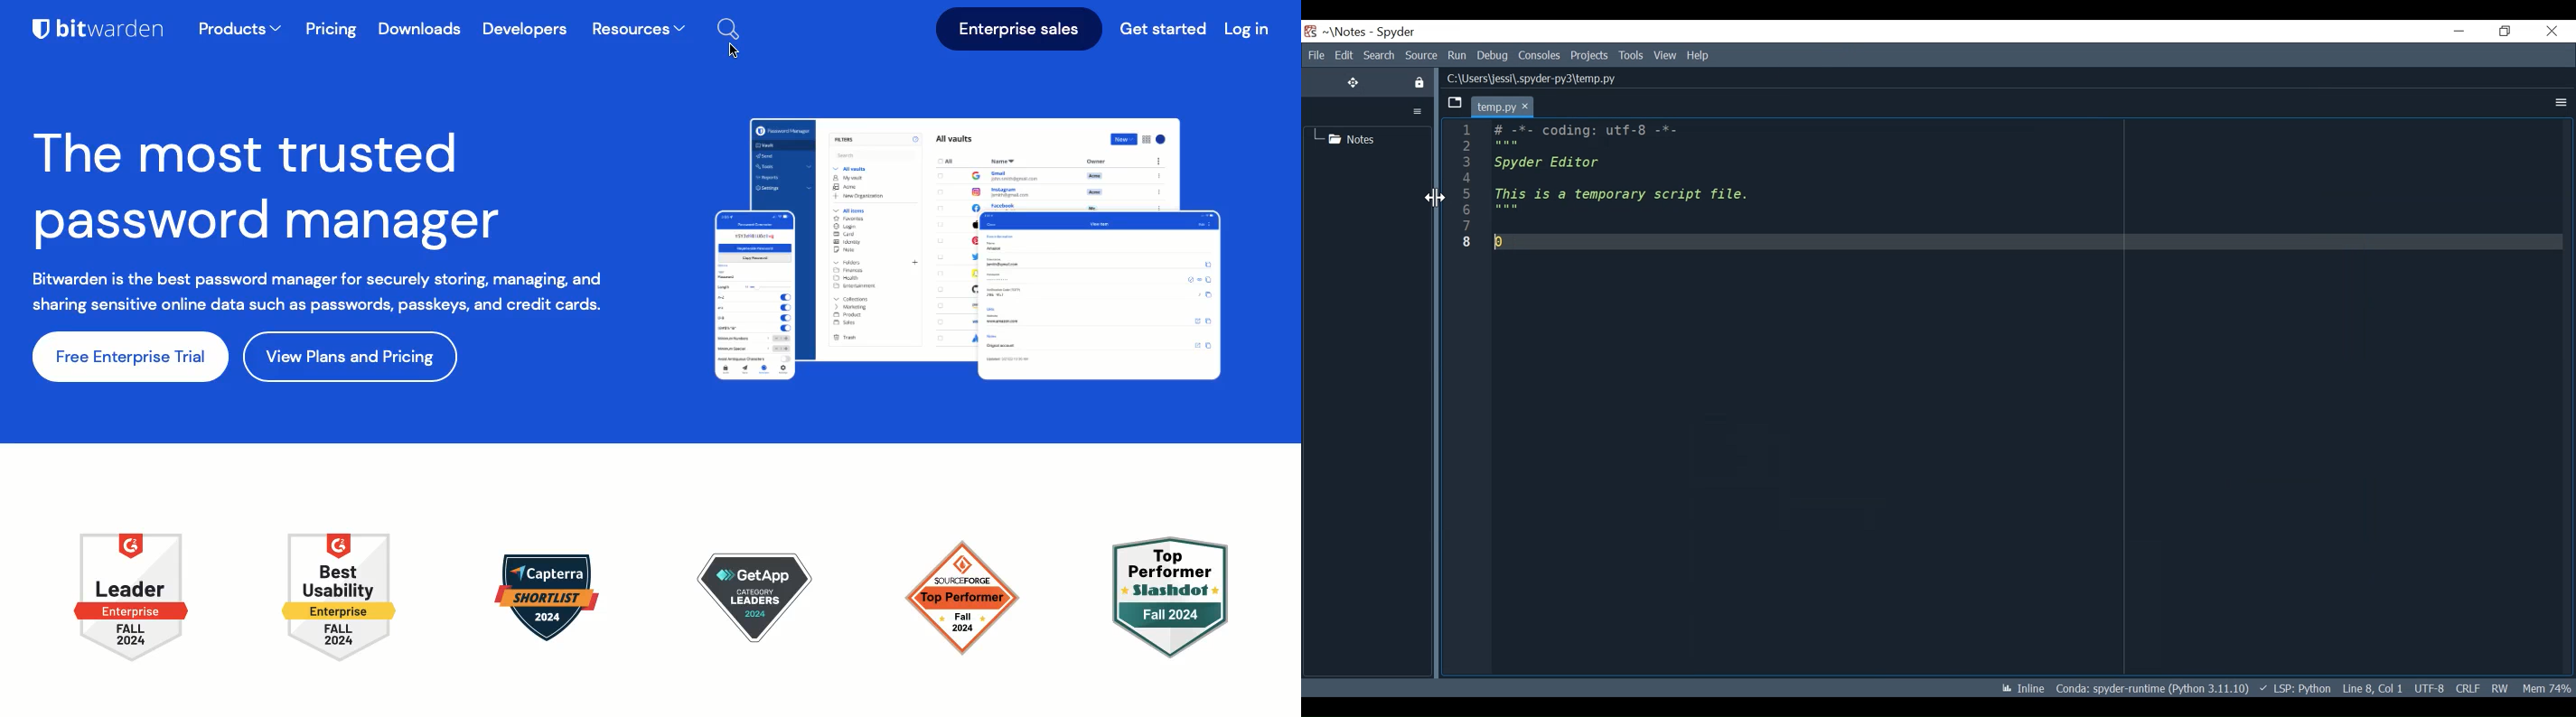  Describe the element at coordinates (670, 599) in the screenshot. I see `icons` at that location.